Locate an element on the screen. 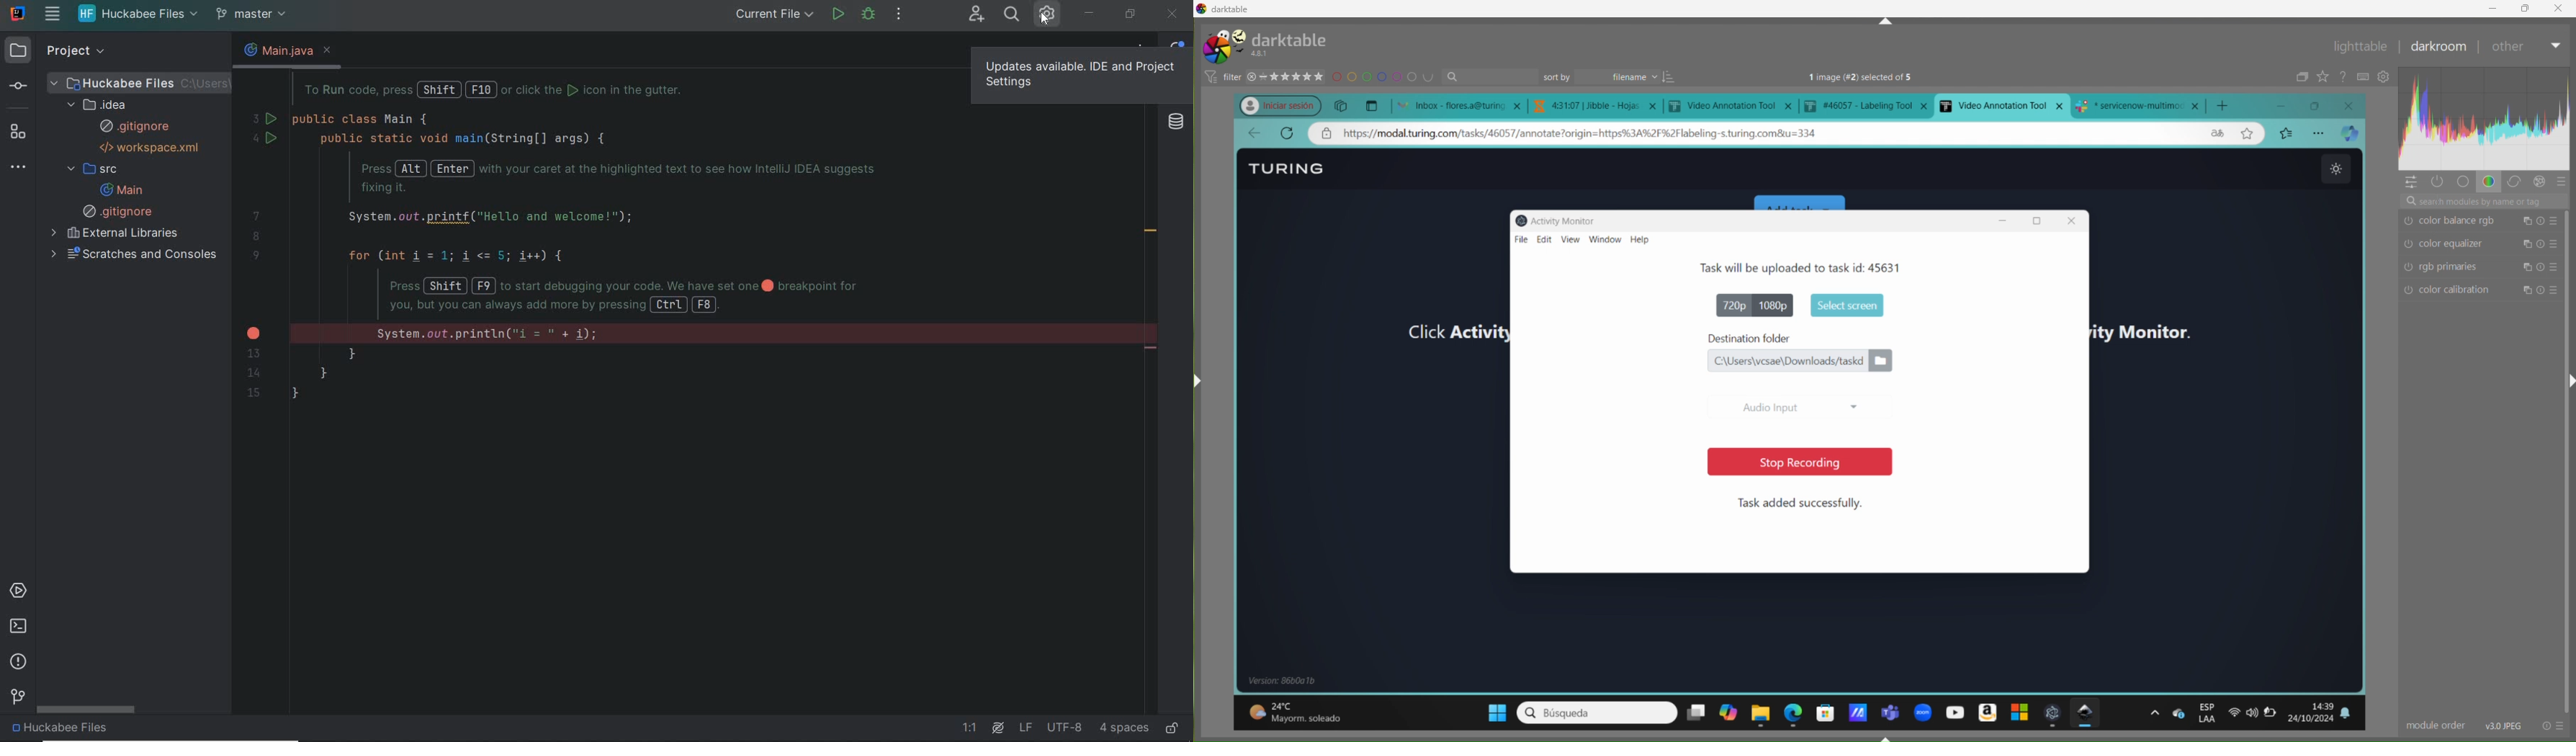  file is located at coordinates (1517, 239).